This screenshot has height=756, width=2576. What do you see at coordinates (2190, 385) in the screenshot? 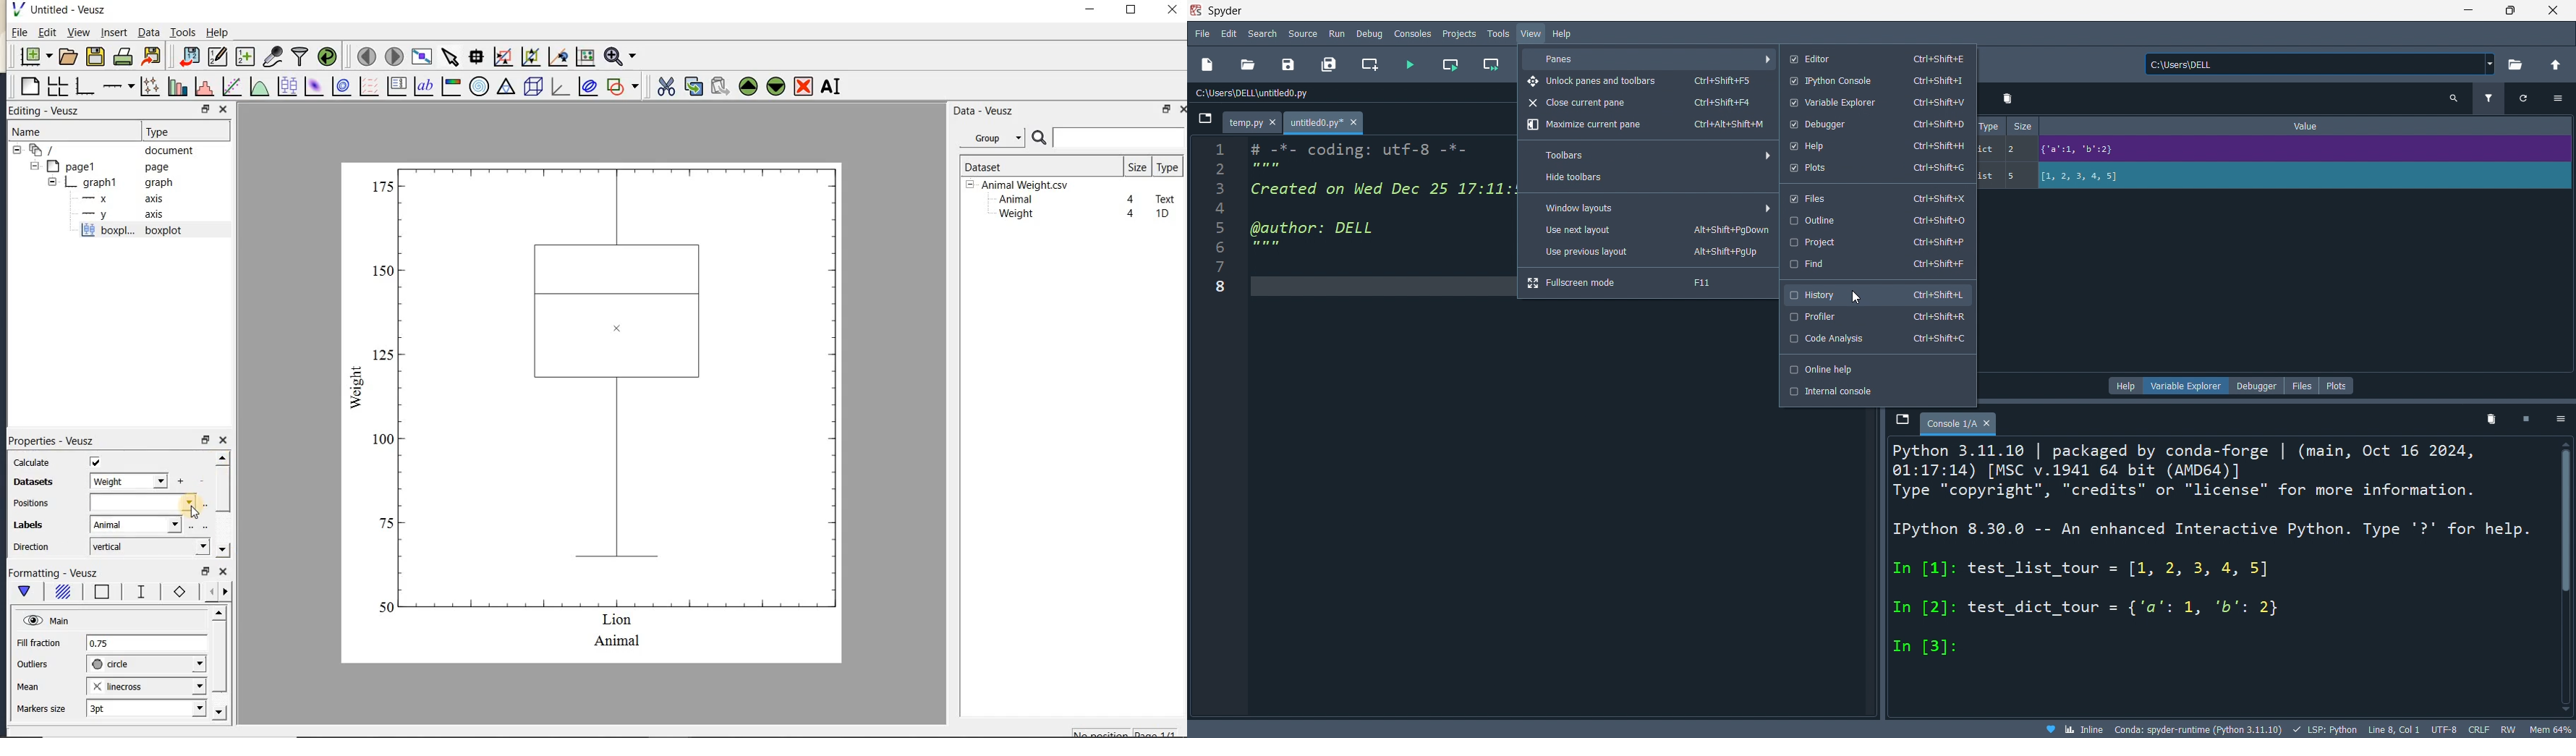
I see `variable explorer` at bounding box center [2190, 385].